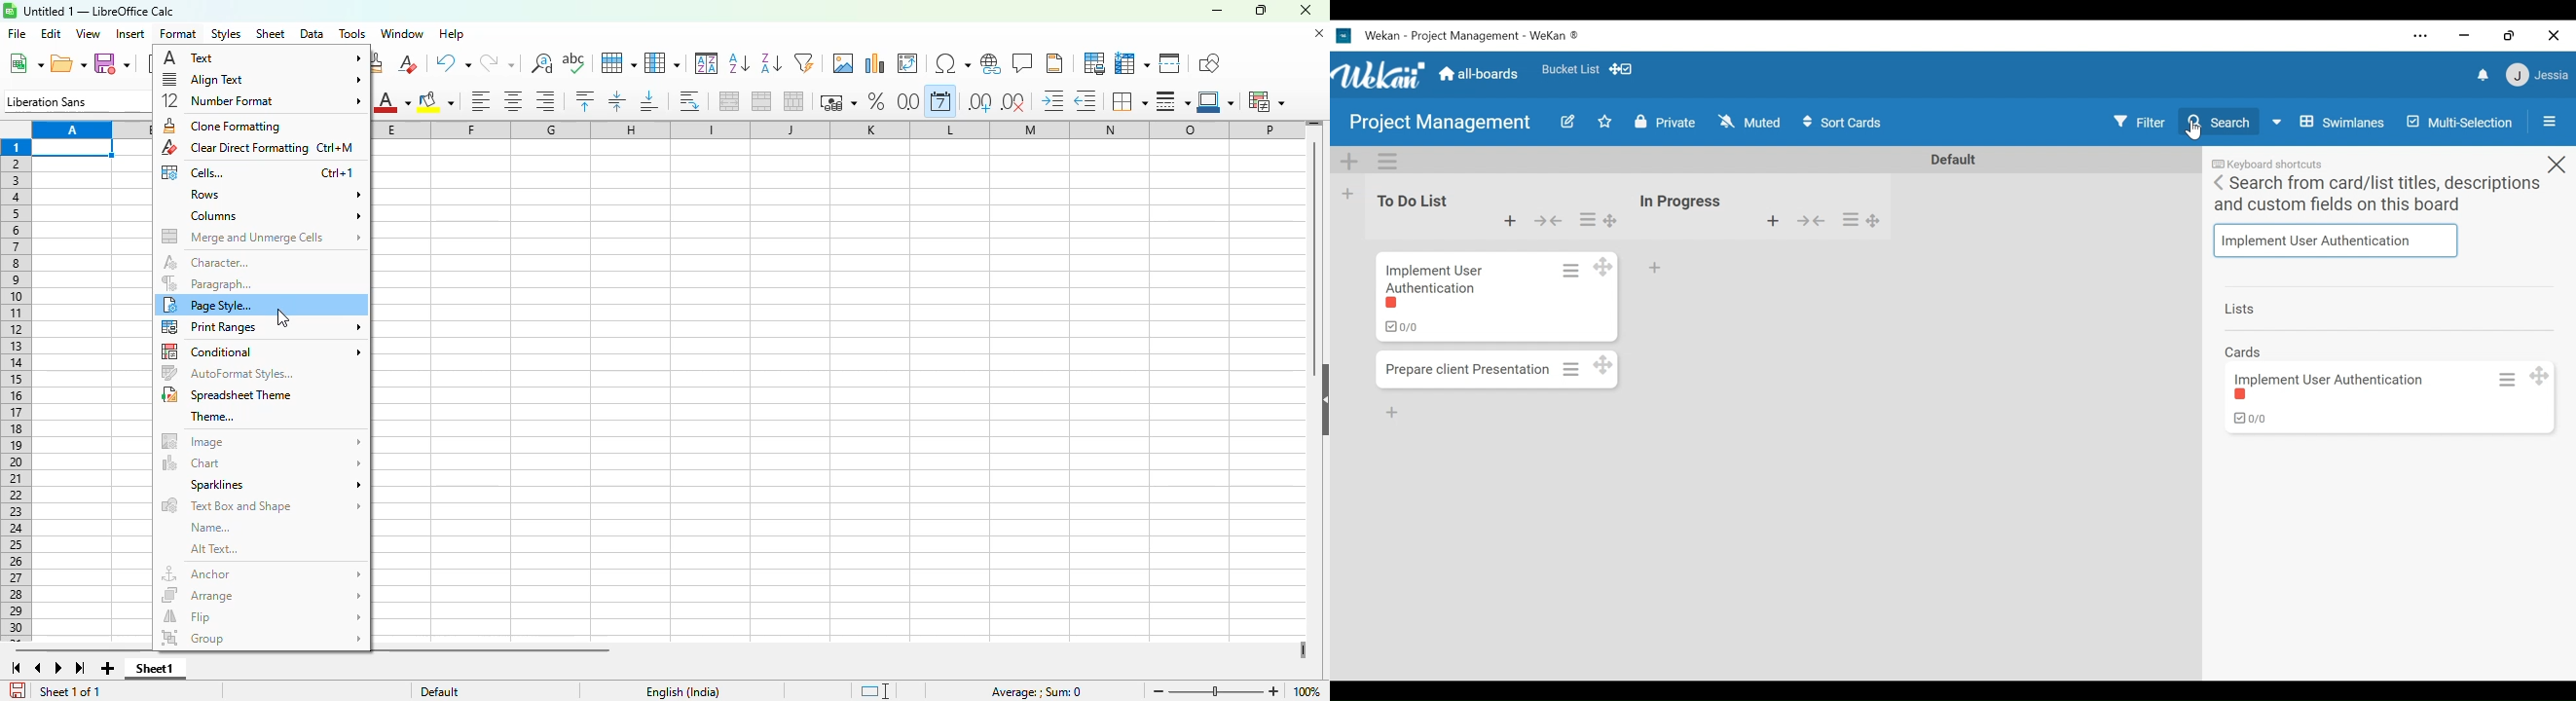 This screenshot has height=728, width=2576. Describe the element at coordinates (262, 327) in the screenshot. I see `print ranges` at that location.